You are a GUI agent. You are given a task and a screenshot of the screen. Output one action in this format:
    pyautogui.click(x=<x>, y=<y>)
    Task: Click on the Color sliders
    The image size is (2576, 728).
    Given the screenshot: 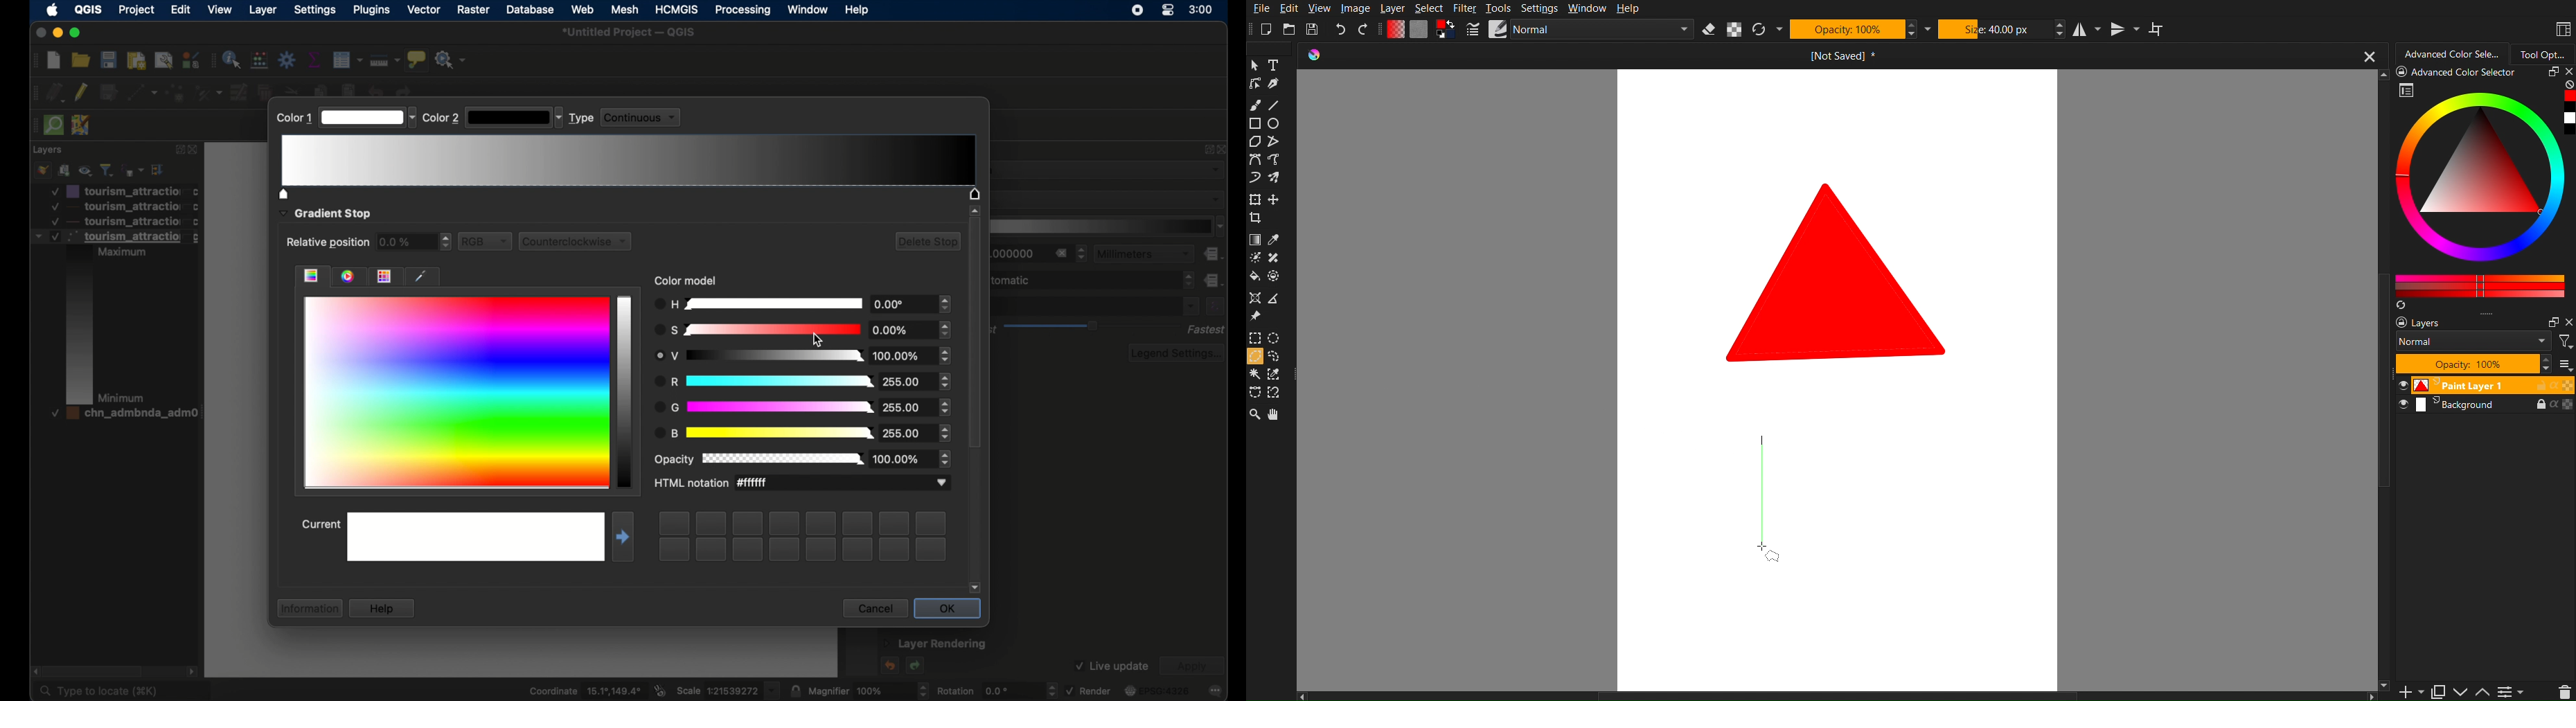 What is the action you would take?
    pyautogui.click(x=630, y=166)
    